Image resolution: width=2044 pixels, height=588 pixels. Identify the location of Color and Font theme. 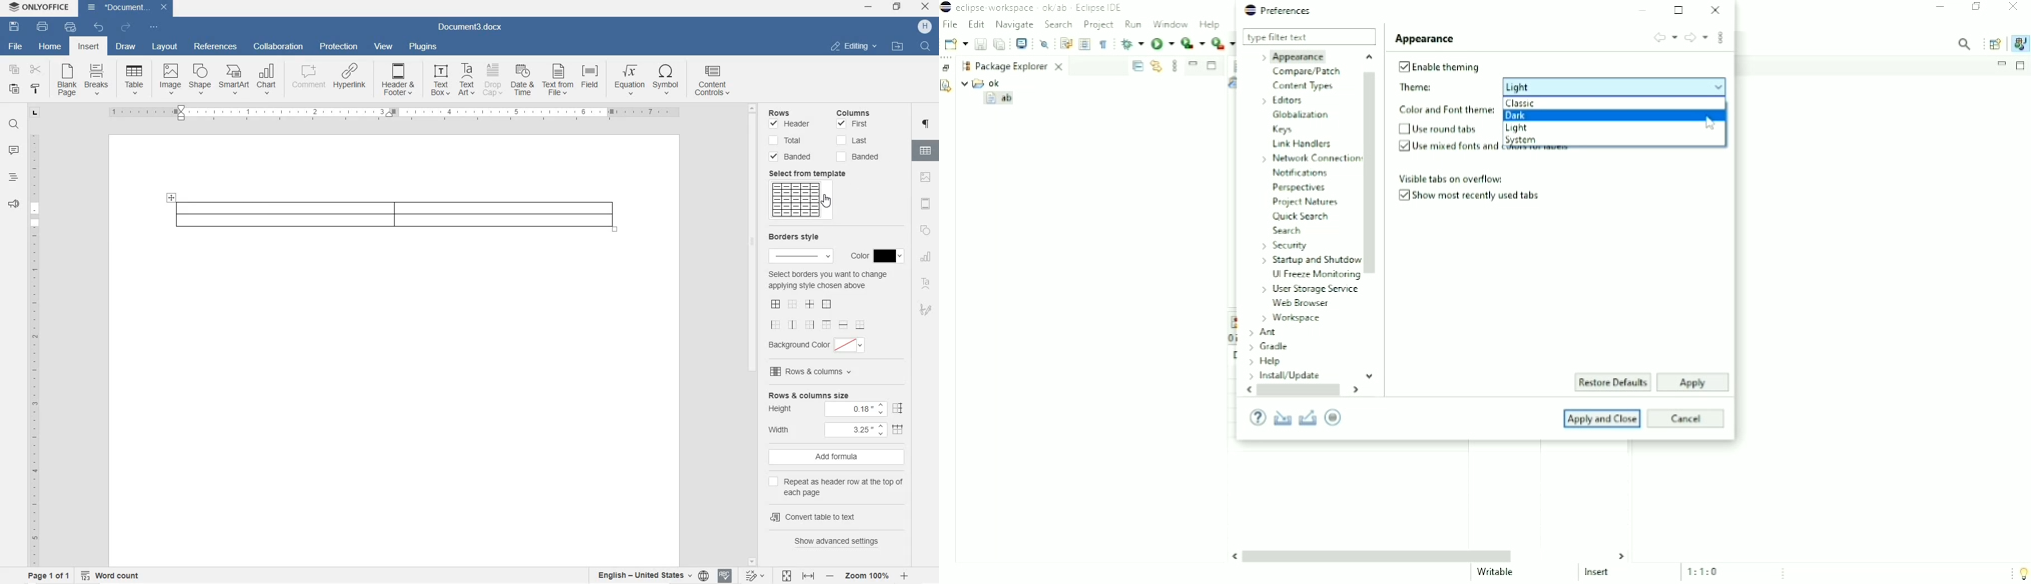
(1446, 110).